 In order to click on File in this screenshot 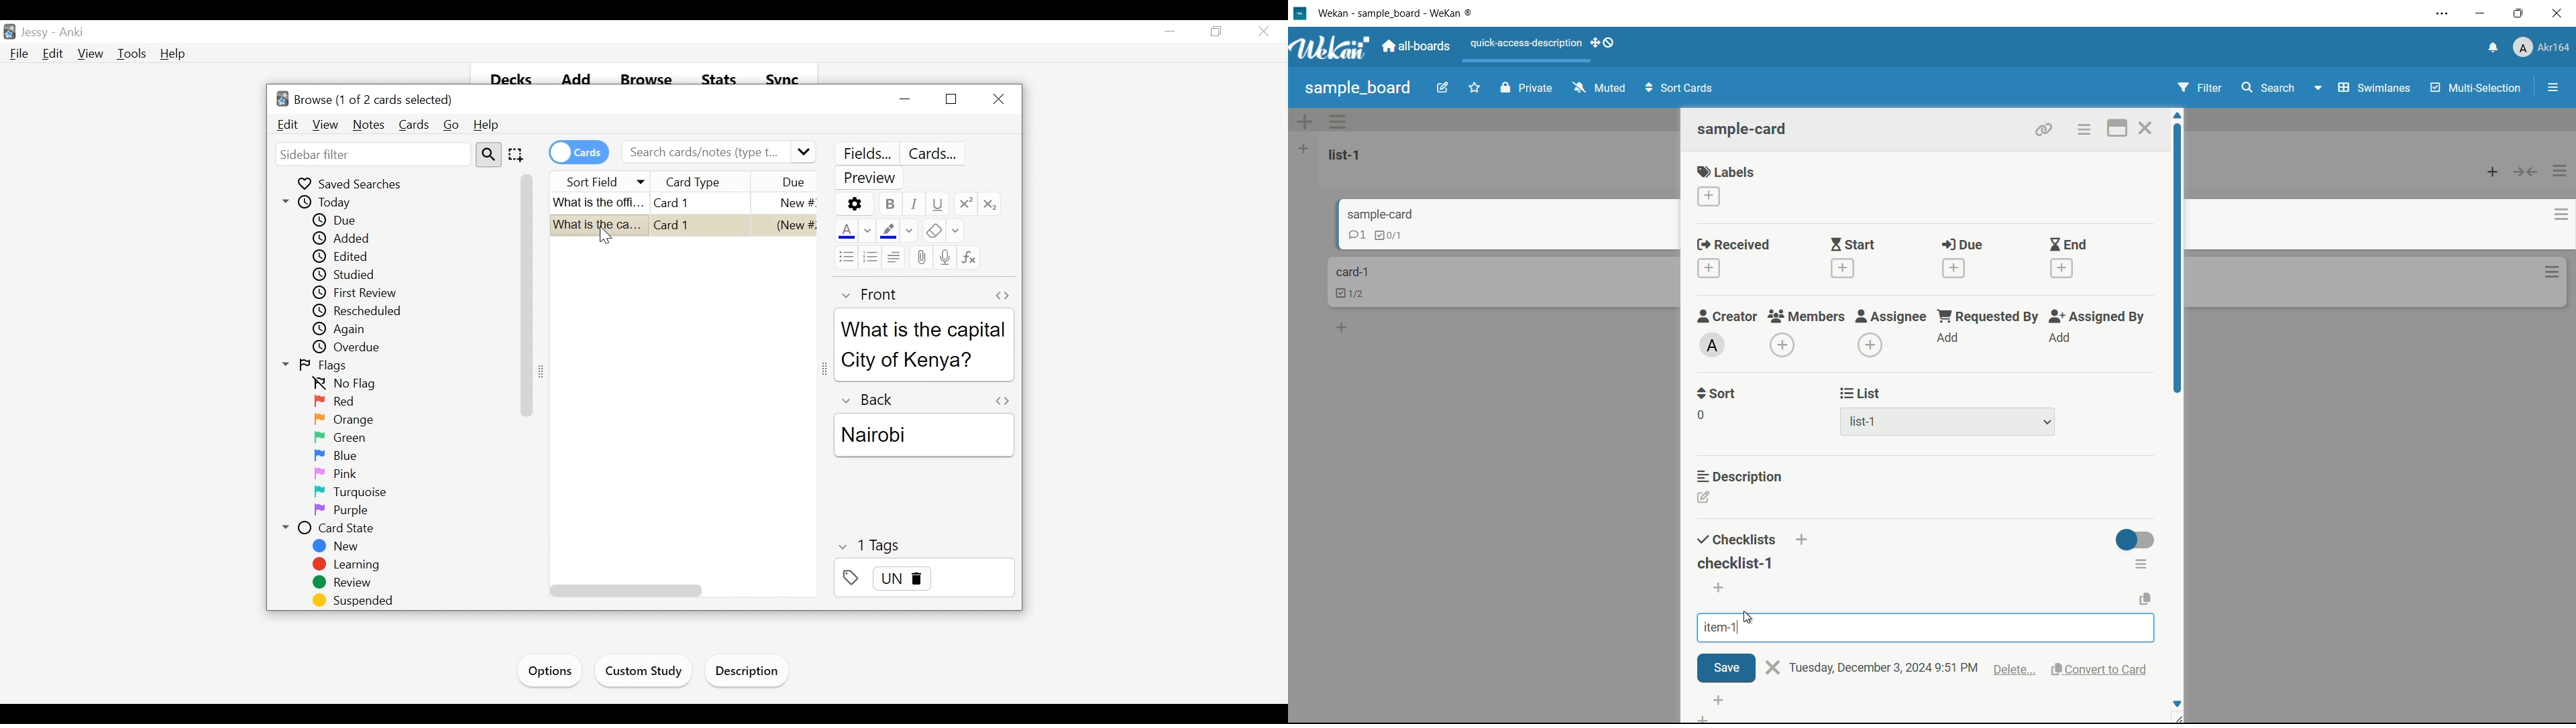, I will do `click(21, 54)`.